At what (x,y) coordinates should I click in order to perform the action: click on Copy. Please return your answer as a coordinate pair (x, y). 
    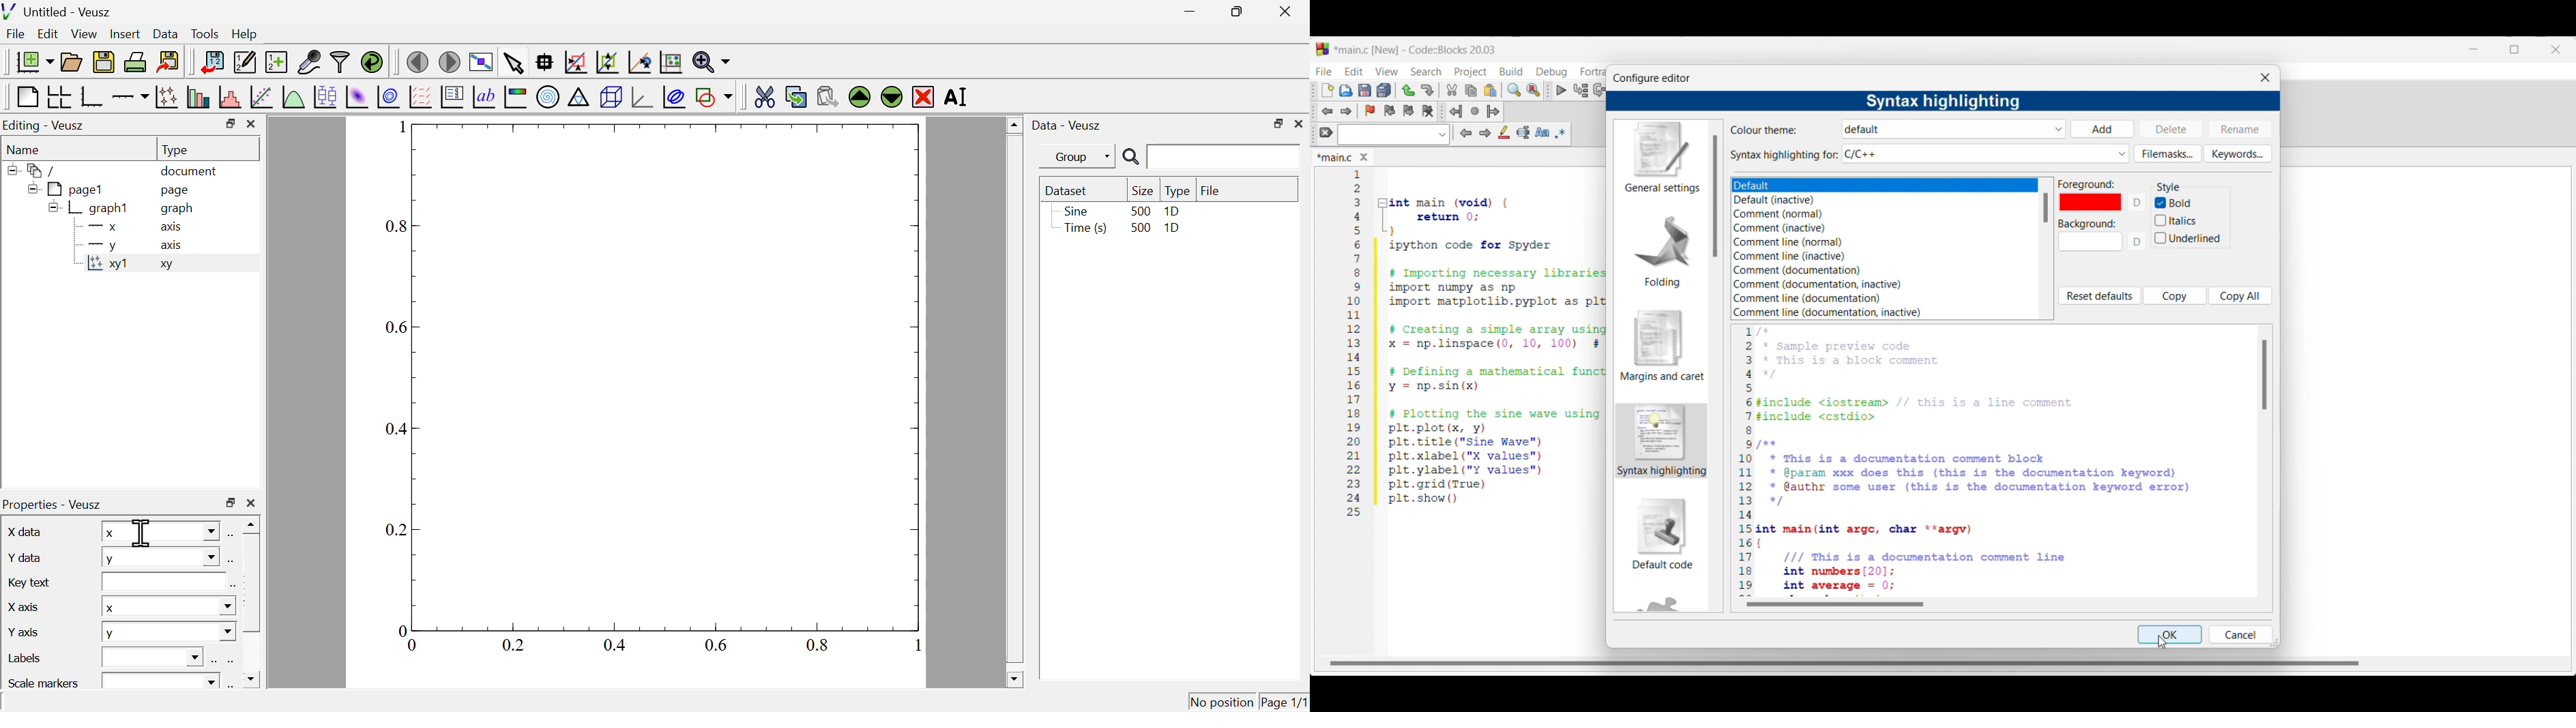
    Looking at the image, I should click on (2175, 295).